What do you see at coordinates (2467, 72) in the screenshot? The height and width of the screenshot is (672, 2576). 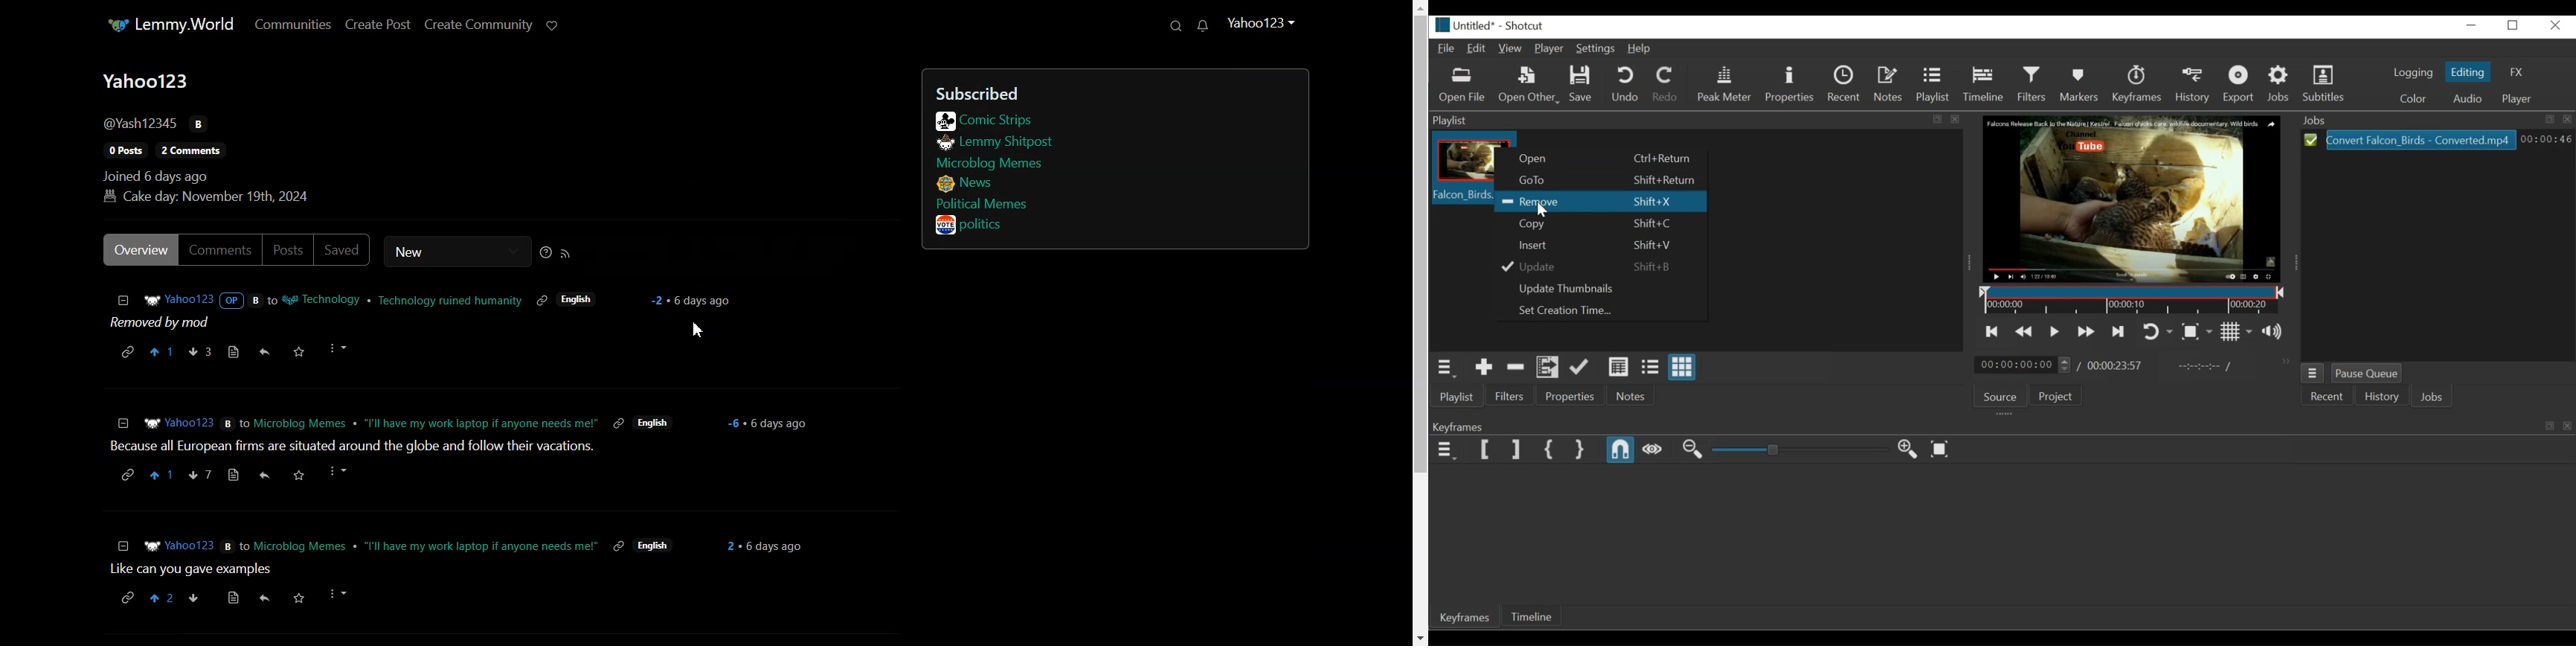 I see `Editing` at bounding box center [2467, 72].